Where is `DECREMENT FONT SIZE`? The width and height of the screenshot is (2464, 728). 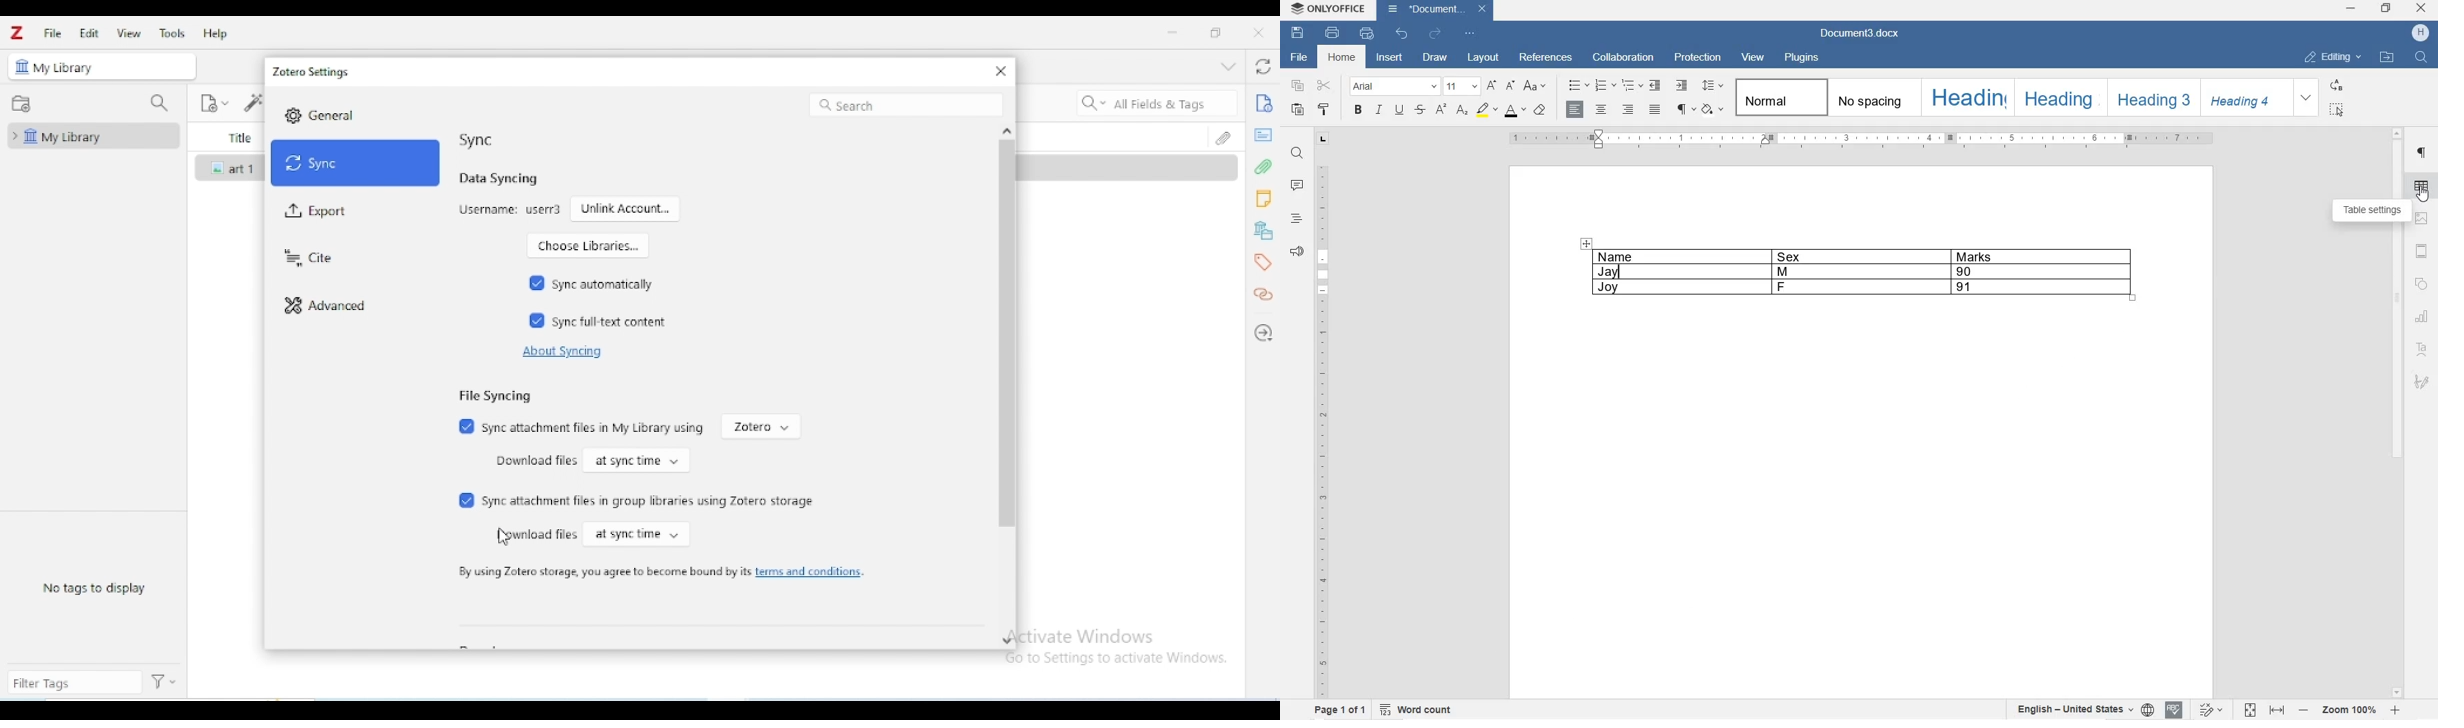
DECREMENT FONT SIZE is located at coordinates (1511, 86).